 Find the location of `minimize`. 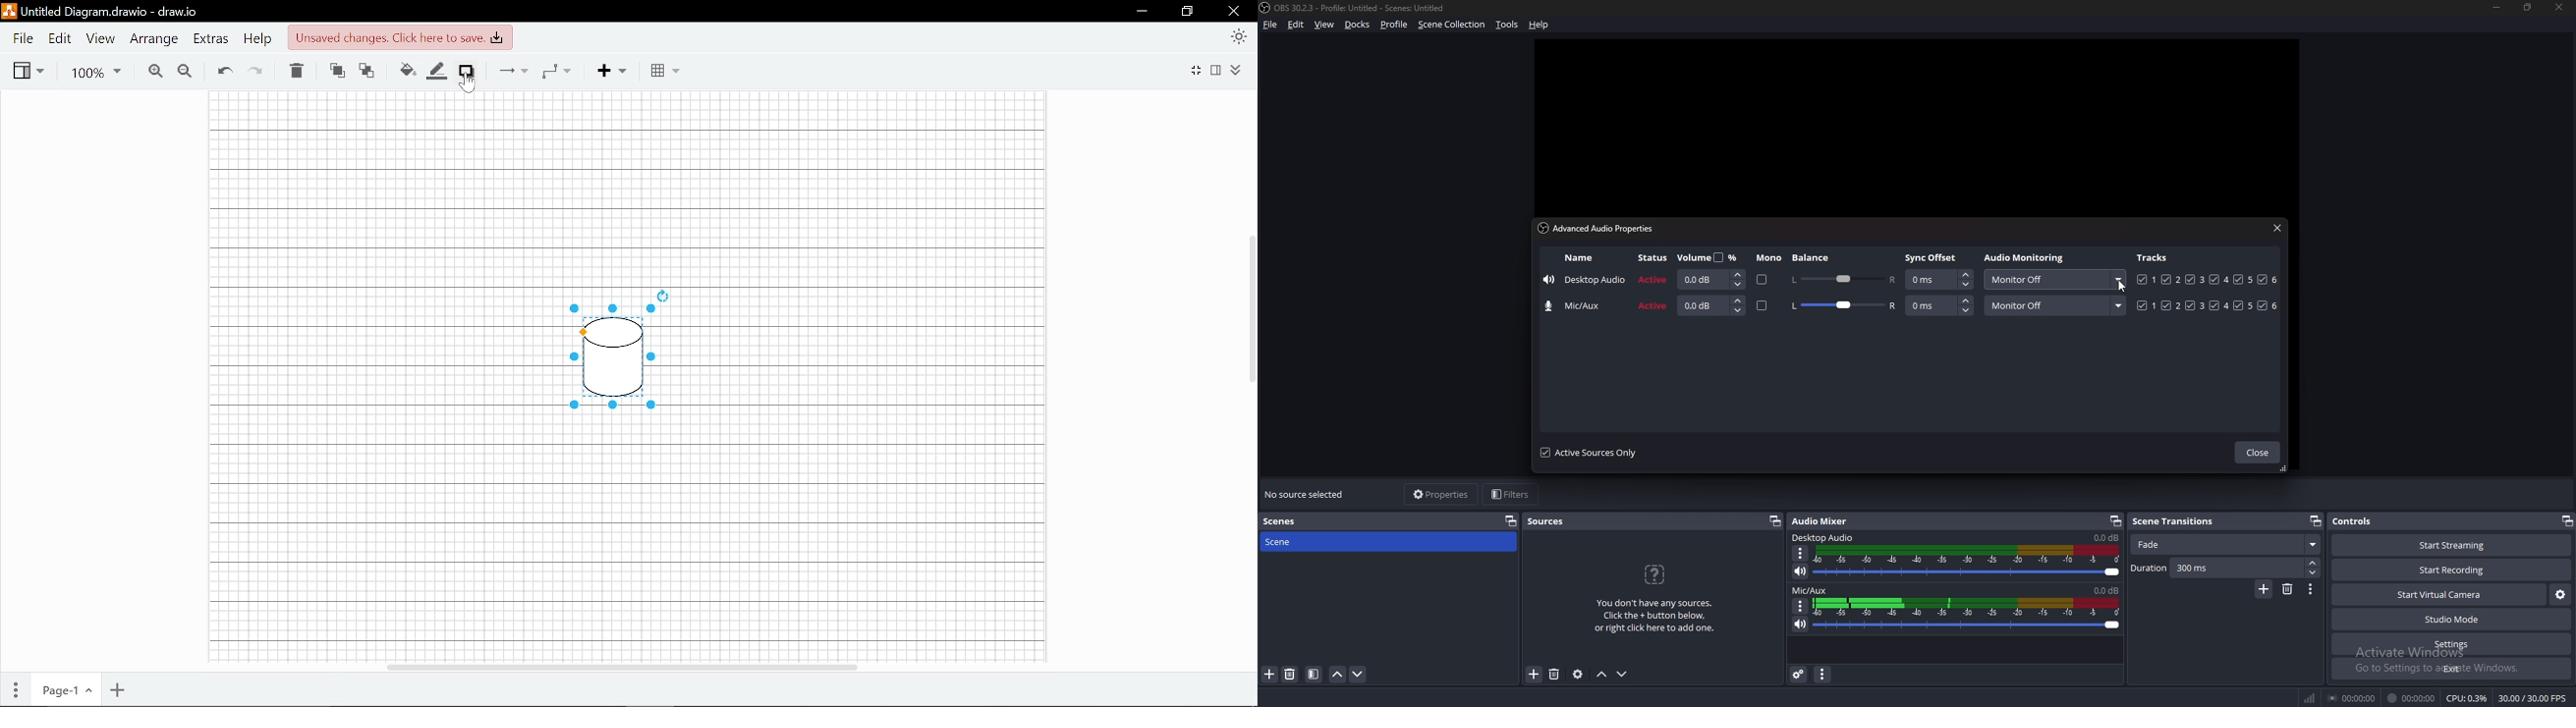

minimize is located at coordinates (2496, 8).